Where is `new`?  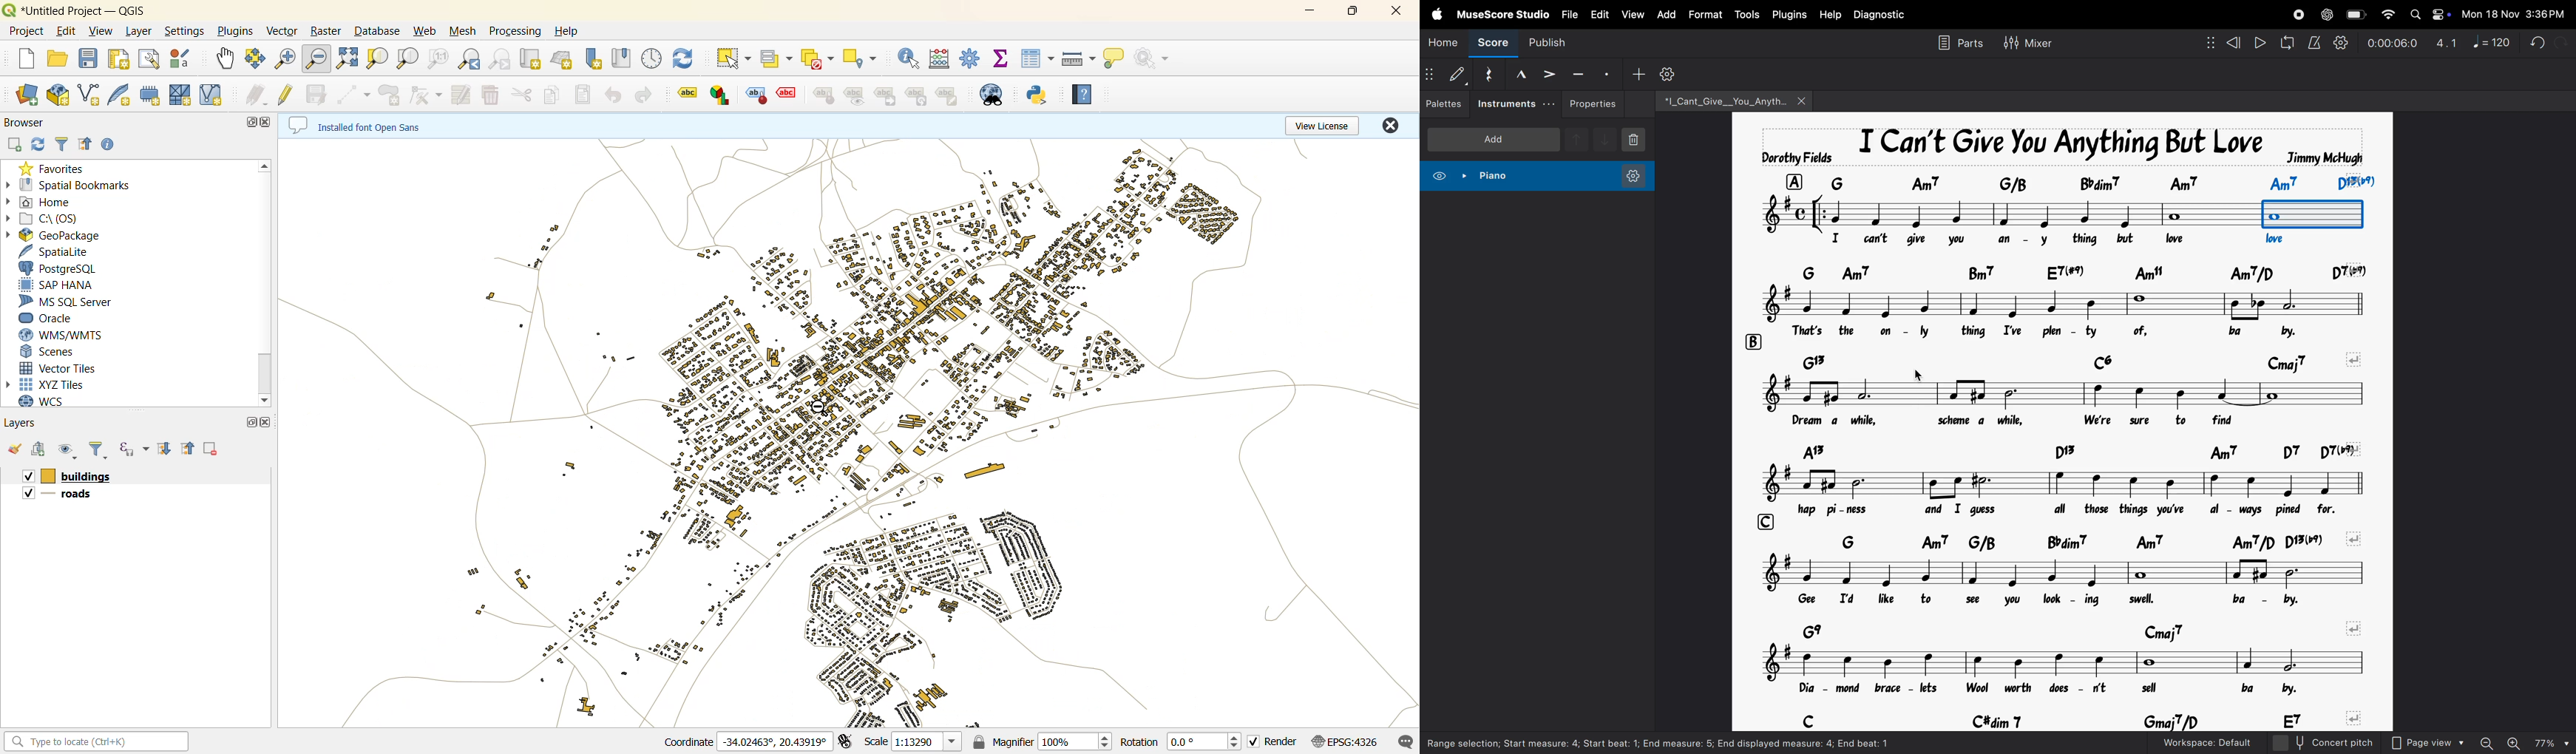
new is located at coordinates (26, 57).